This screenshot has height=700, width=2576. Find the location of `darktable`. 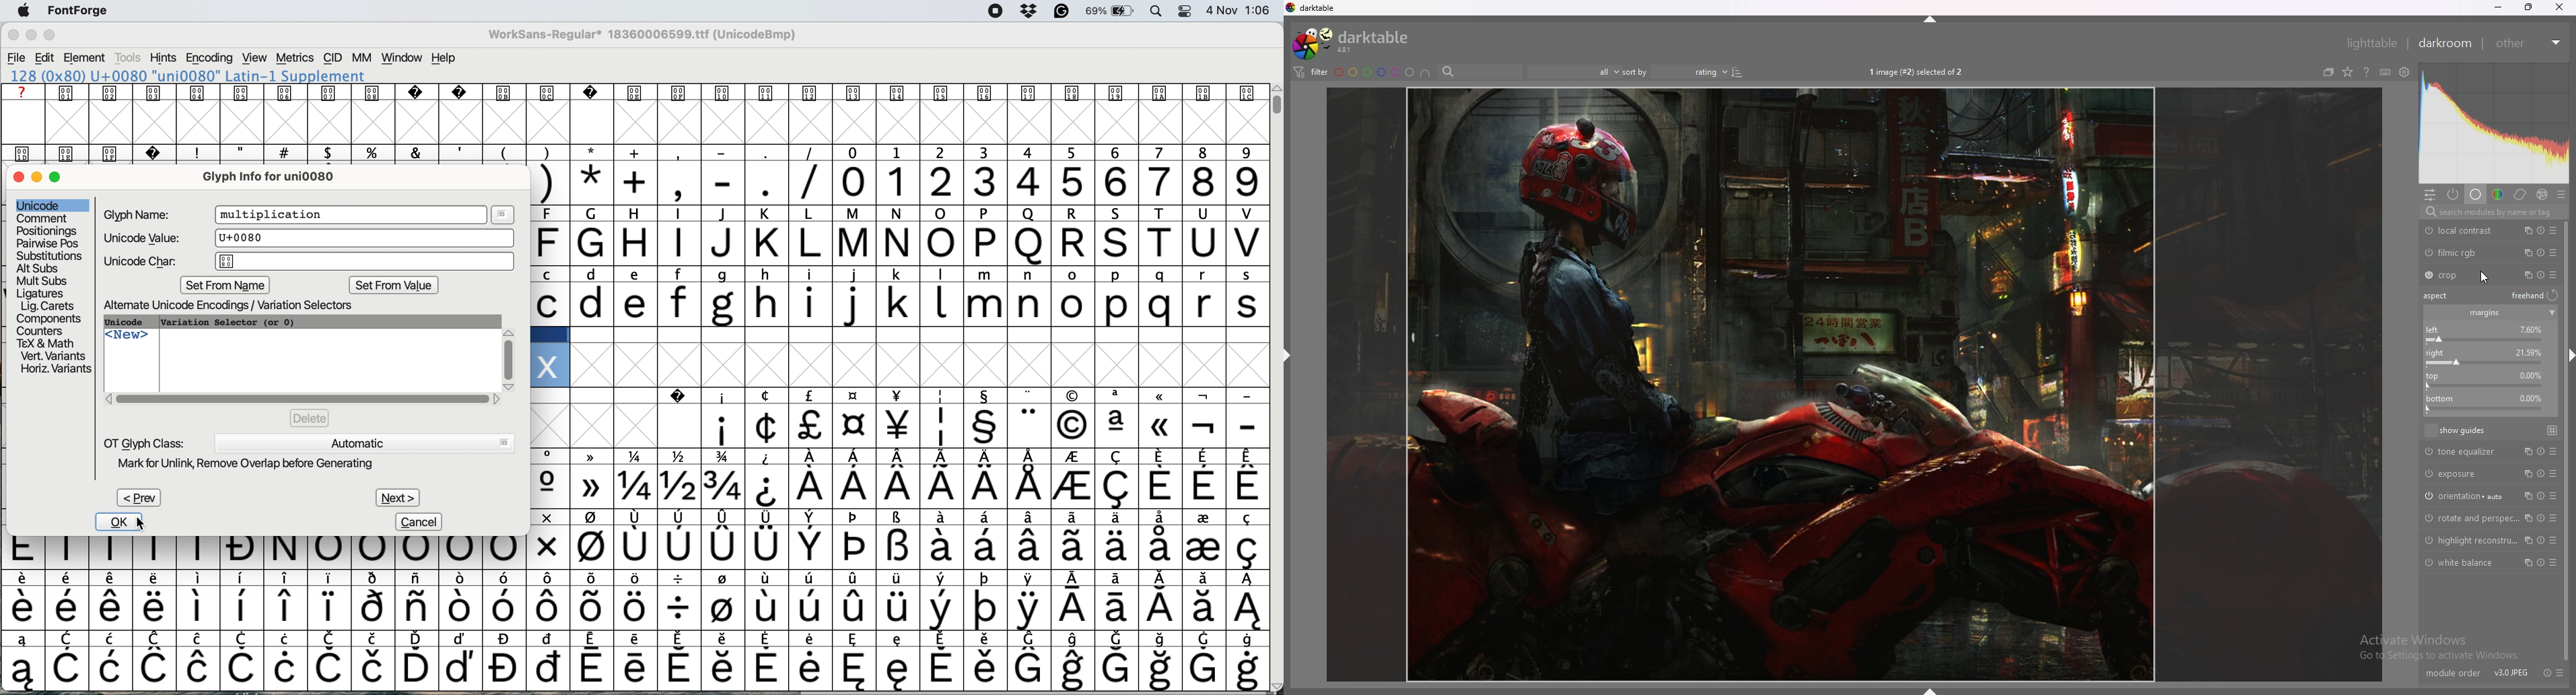

darktable is located at coordinates (1354, 42).